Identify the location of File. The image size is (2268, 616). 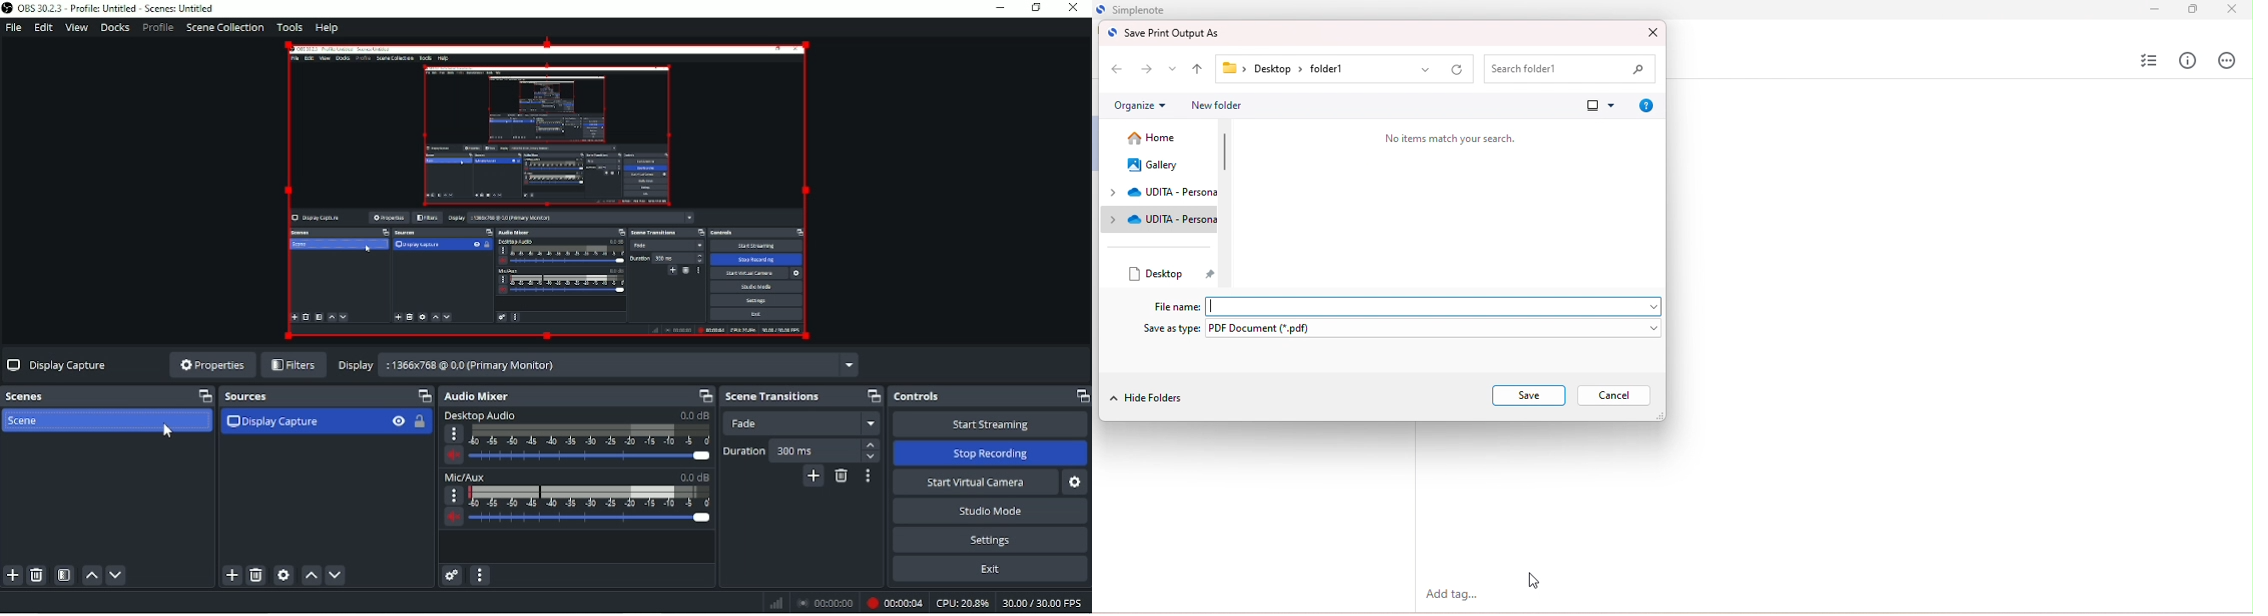
(14, 28).